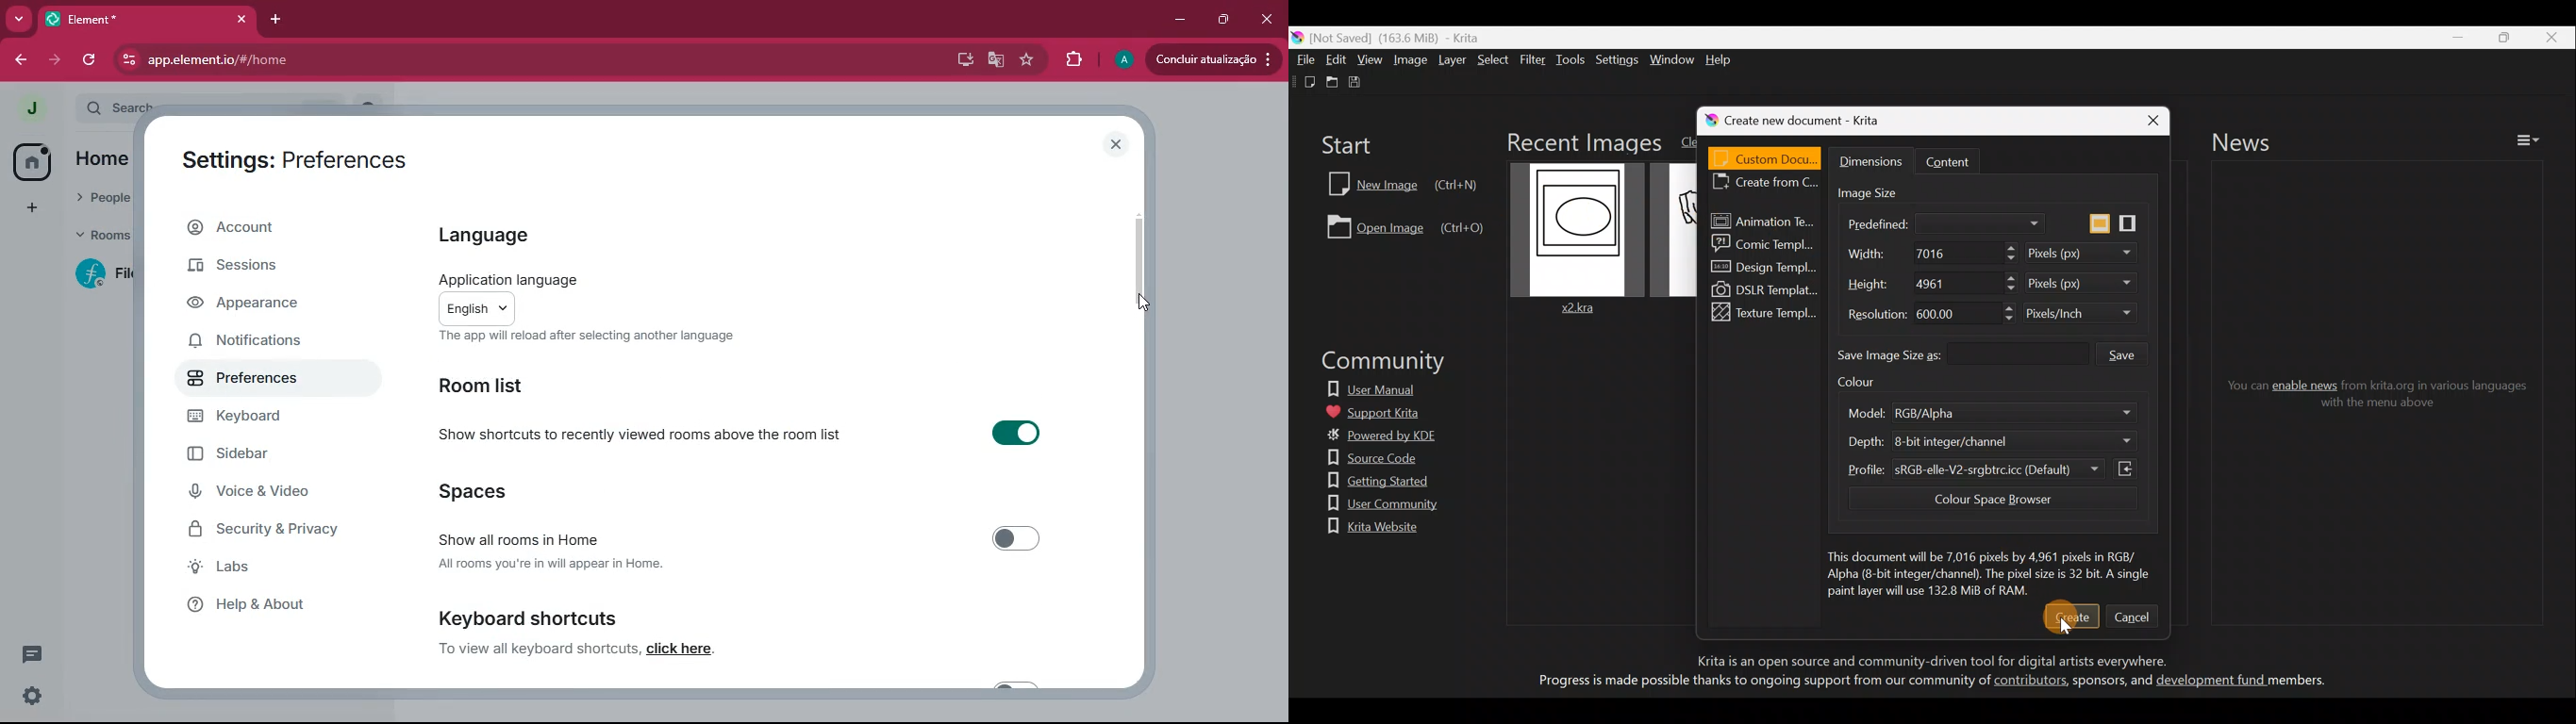 The height and width of the screenshot is (728, 2576). Describe the element at coordinates (1977, 471) in the screenshot. I see `sRGB-elle-V2-srgbtrc.cc (Default` at that location.